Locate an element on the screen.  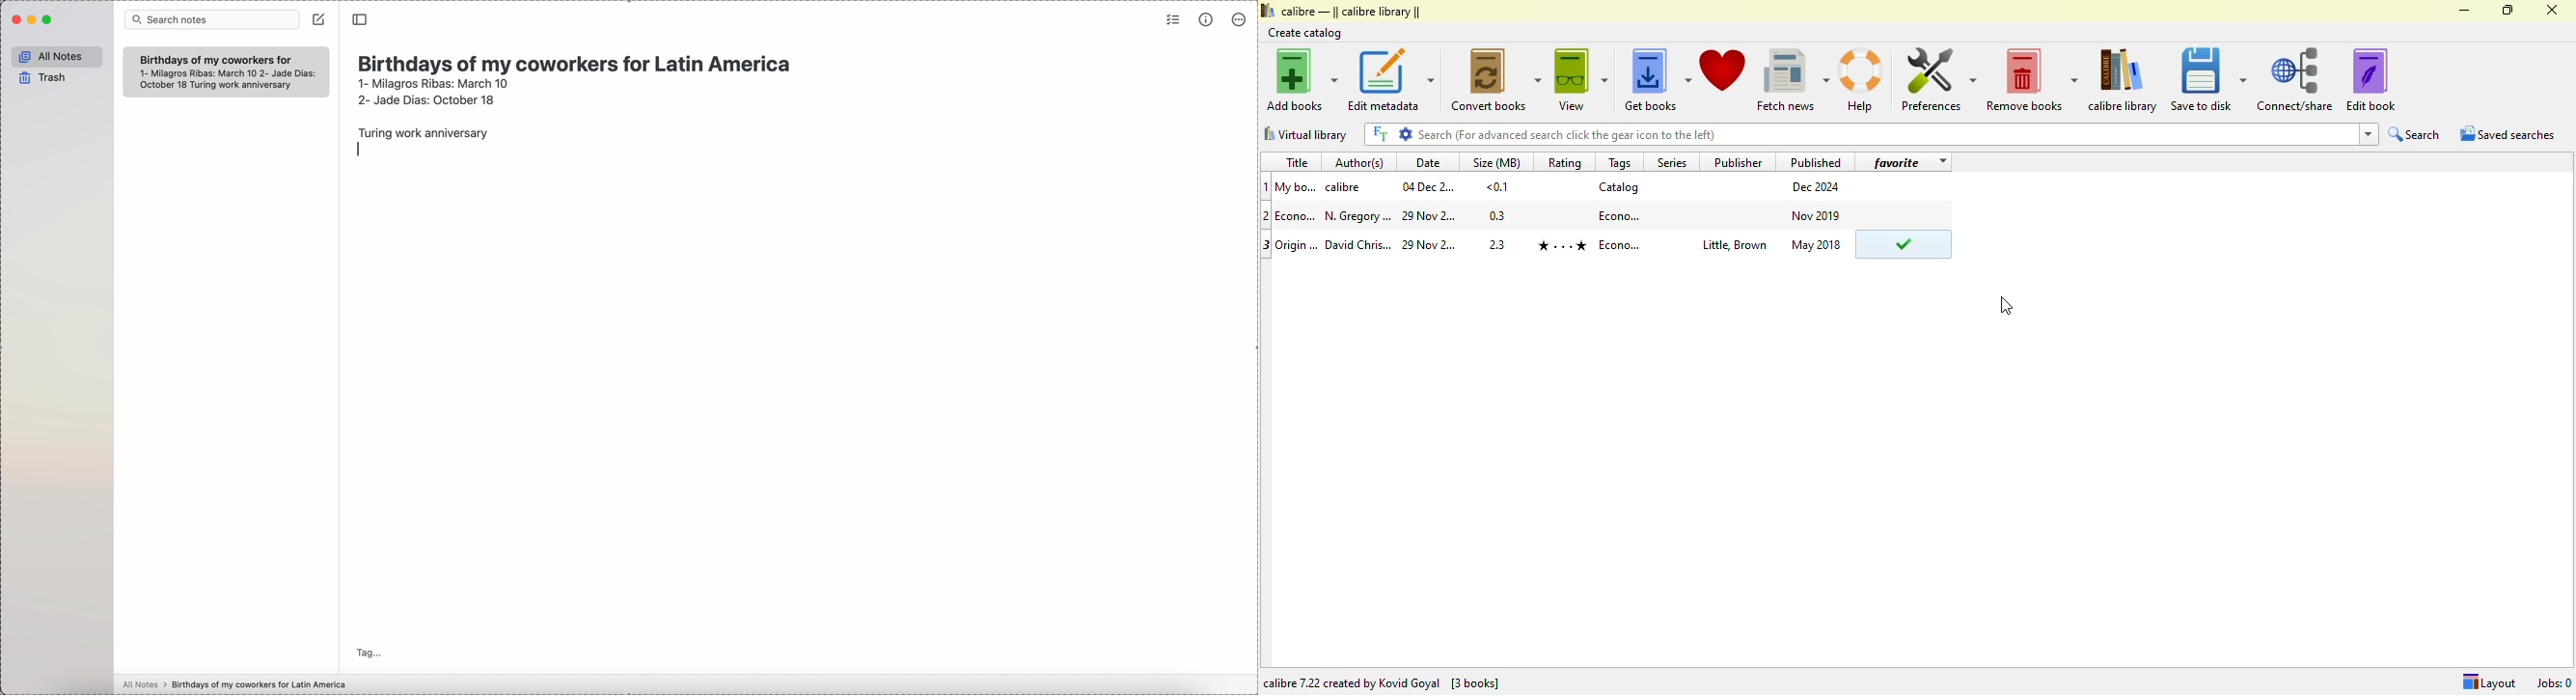
rating is located at coordinates (1564, 162).